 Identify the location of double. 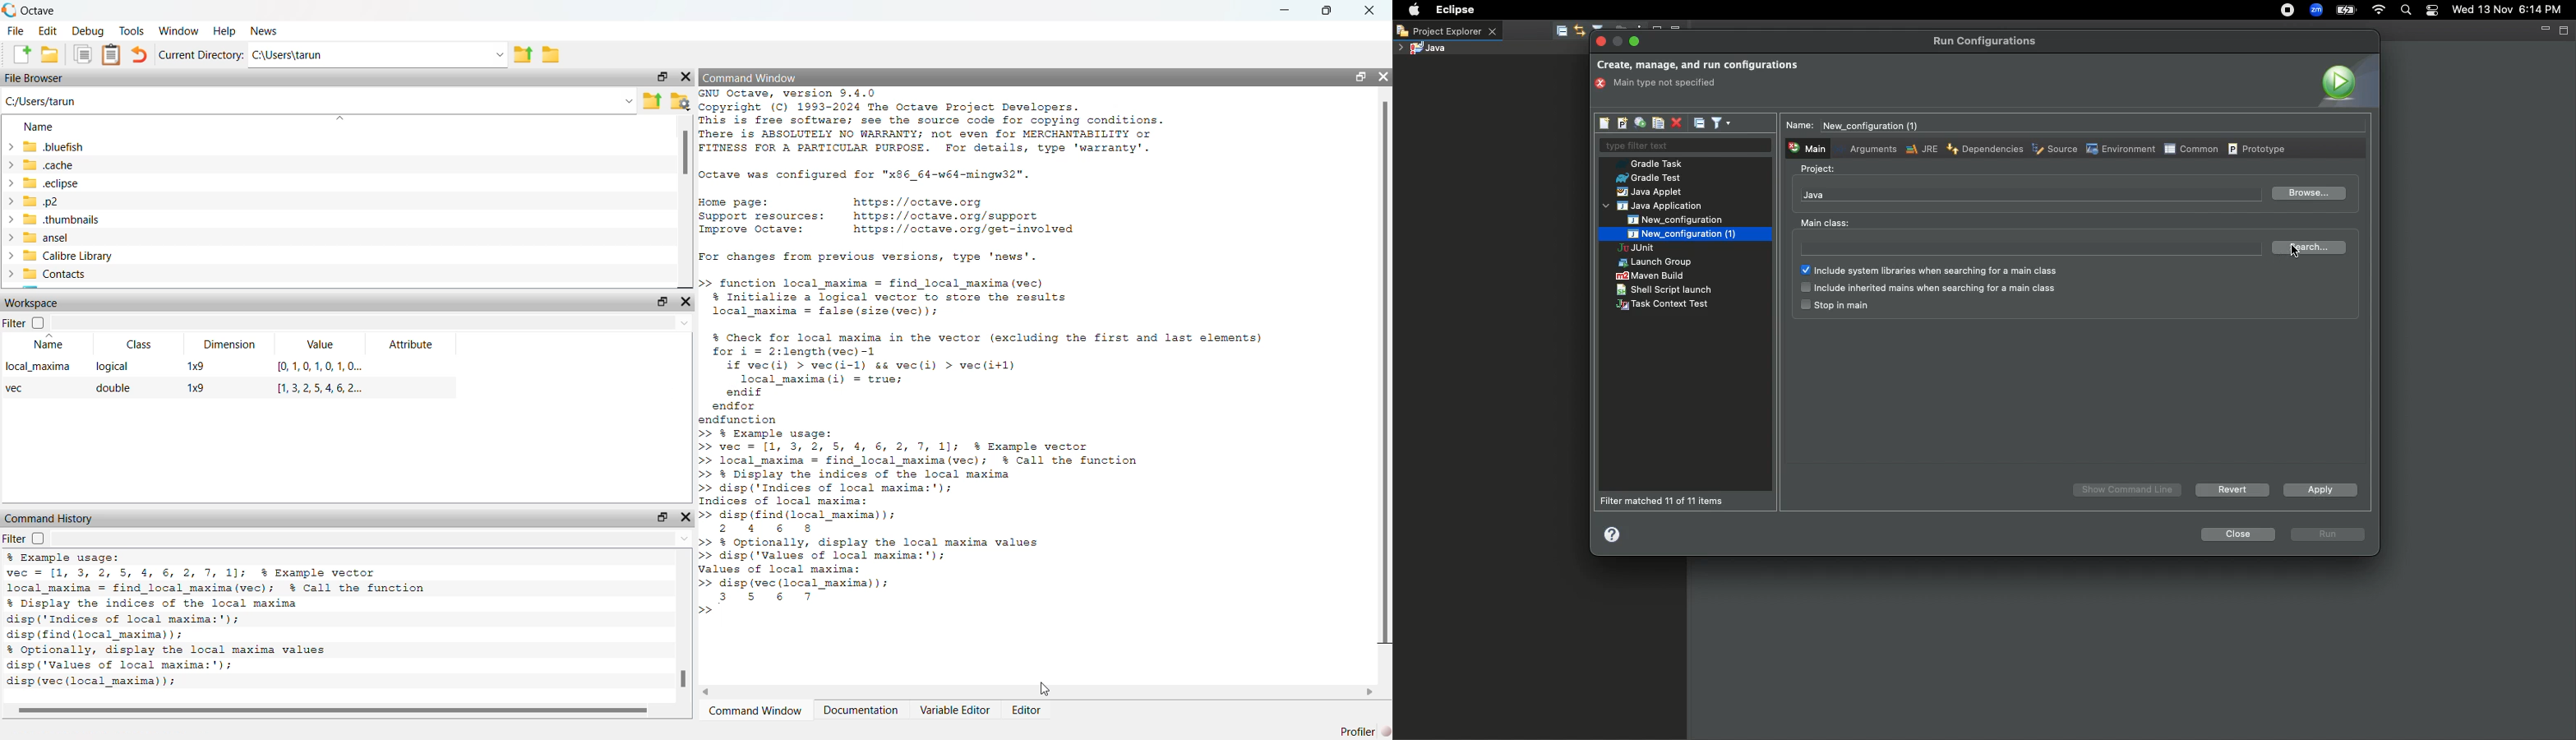
(116, 387).